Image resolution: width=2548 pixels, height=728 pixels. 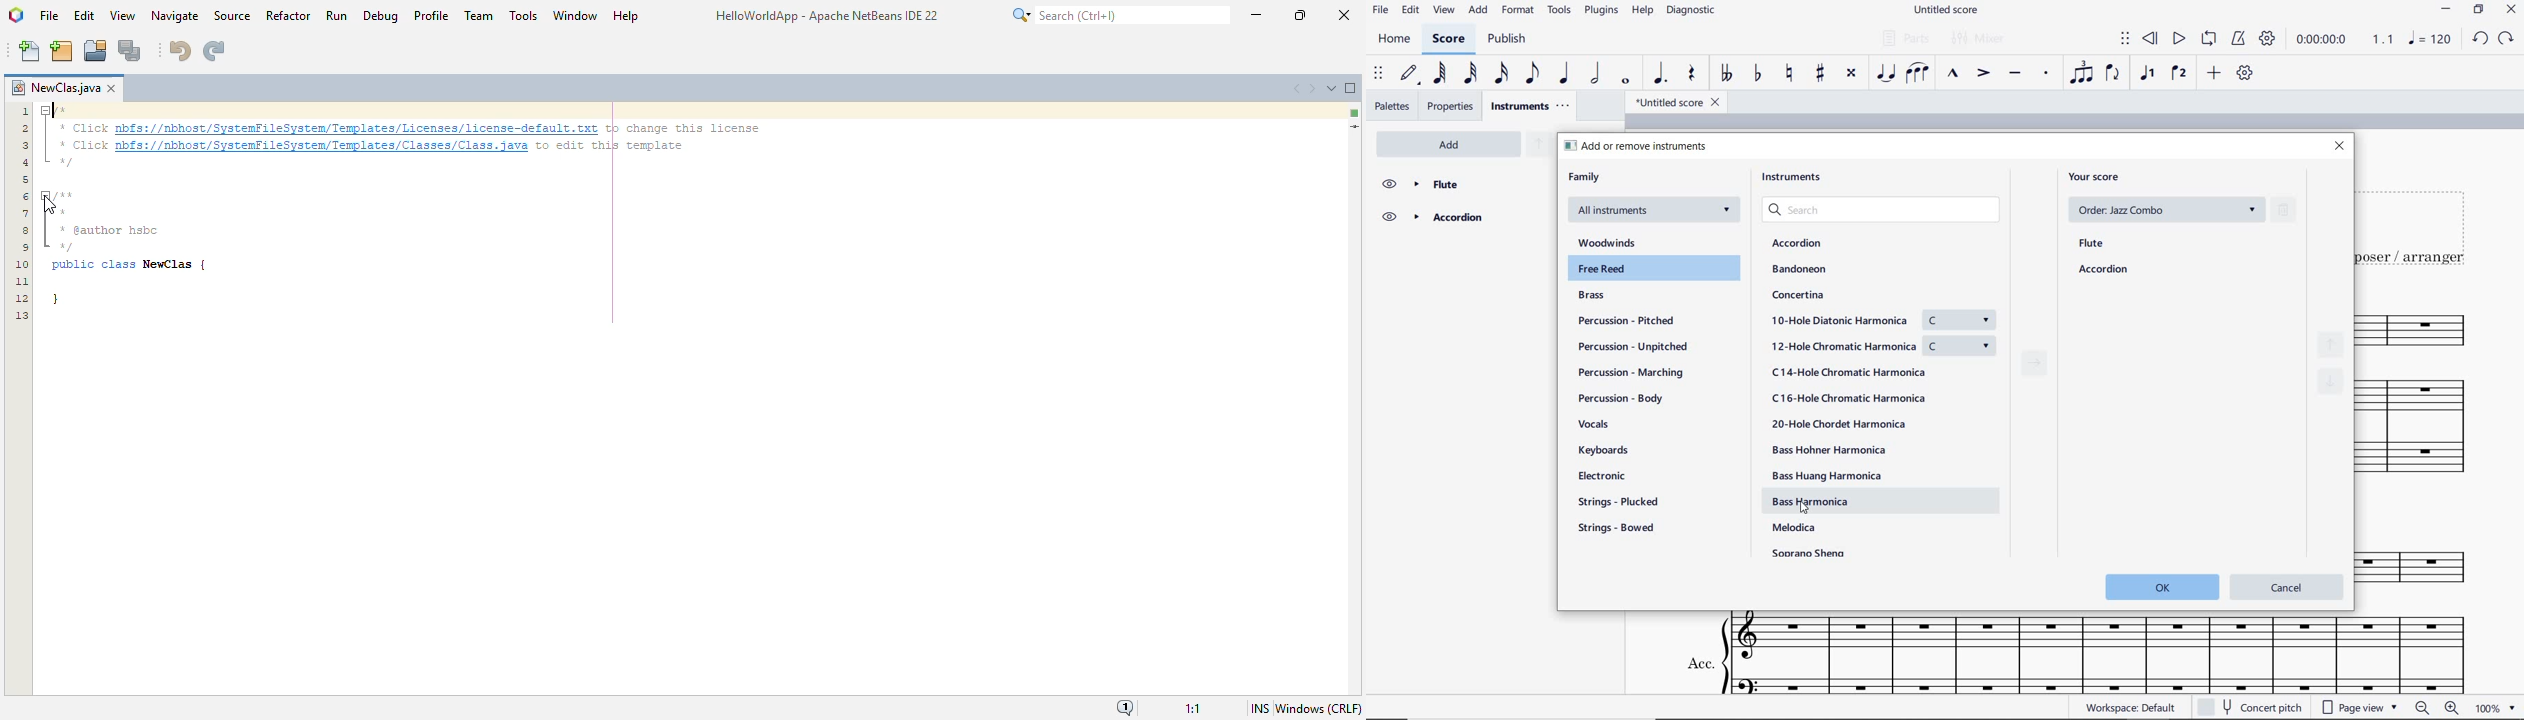 I want to click on 16th note, so click(x=1502, y=73).